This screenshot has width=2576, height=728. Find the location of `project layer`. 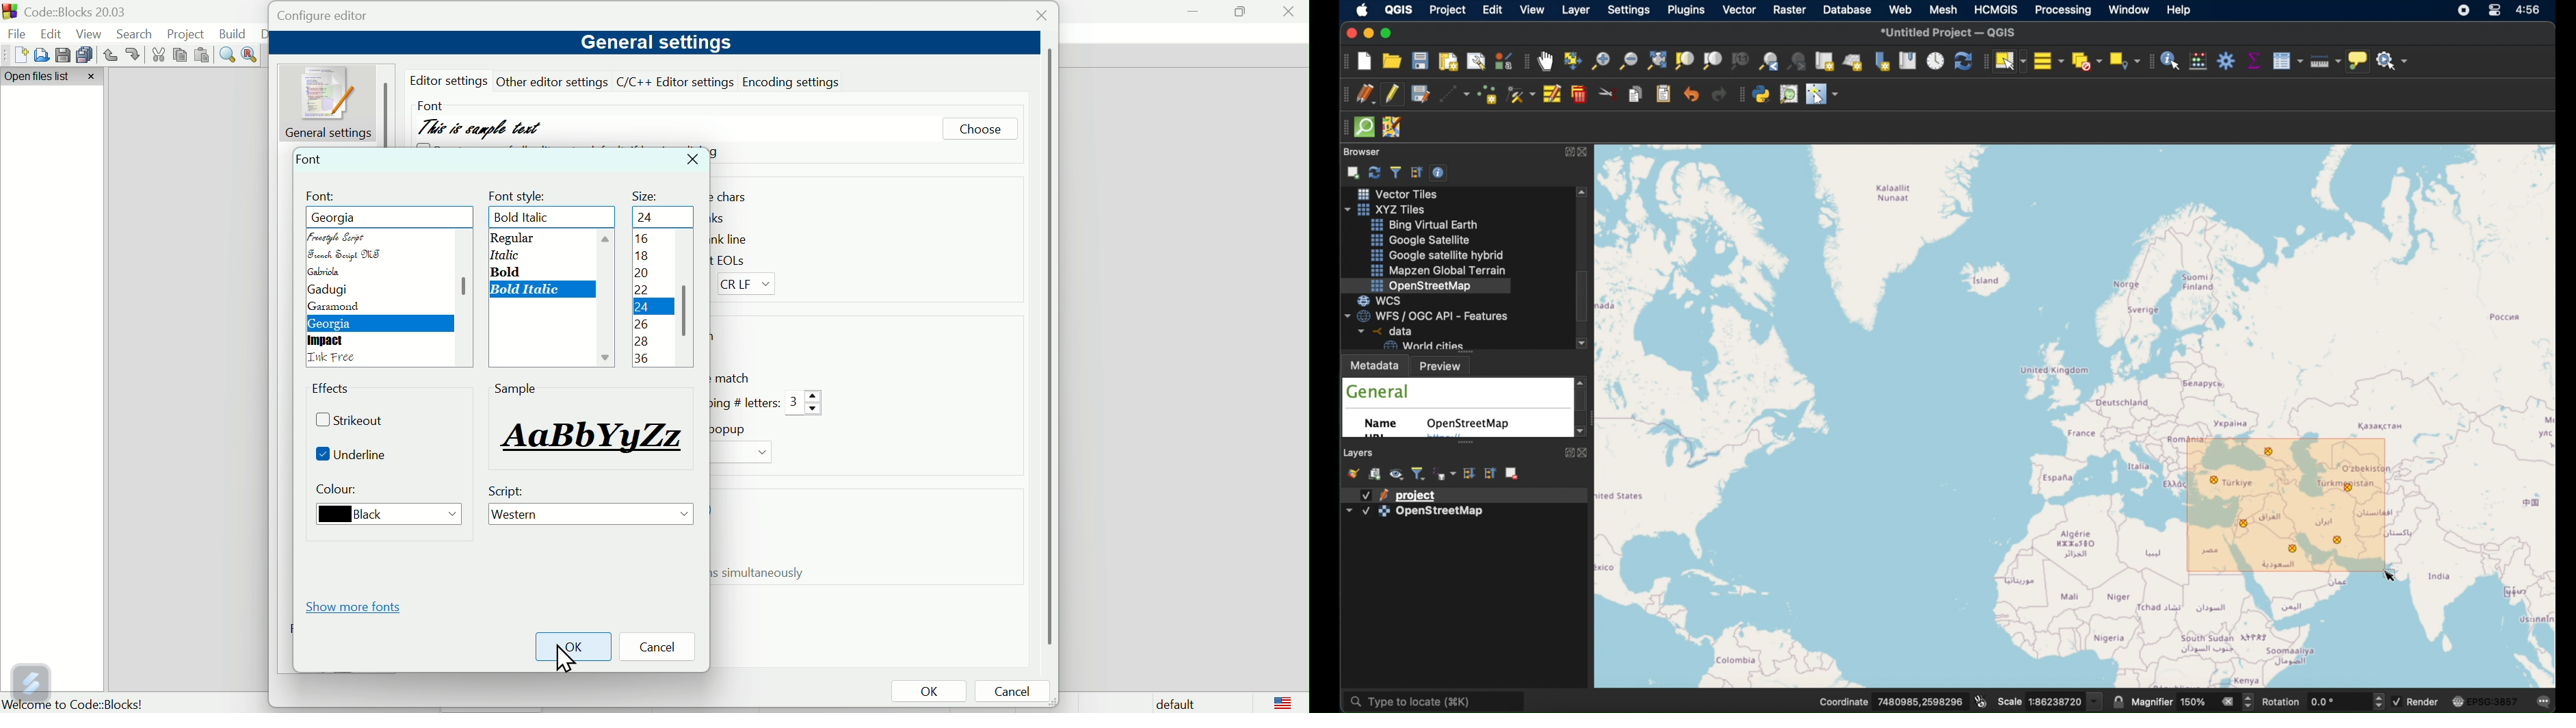

project layer is located at coordinates (1418, 494).